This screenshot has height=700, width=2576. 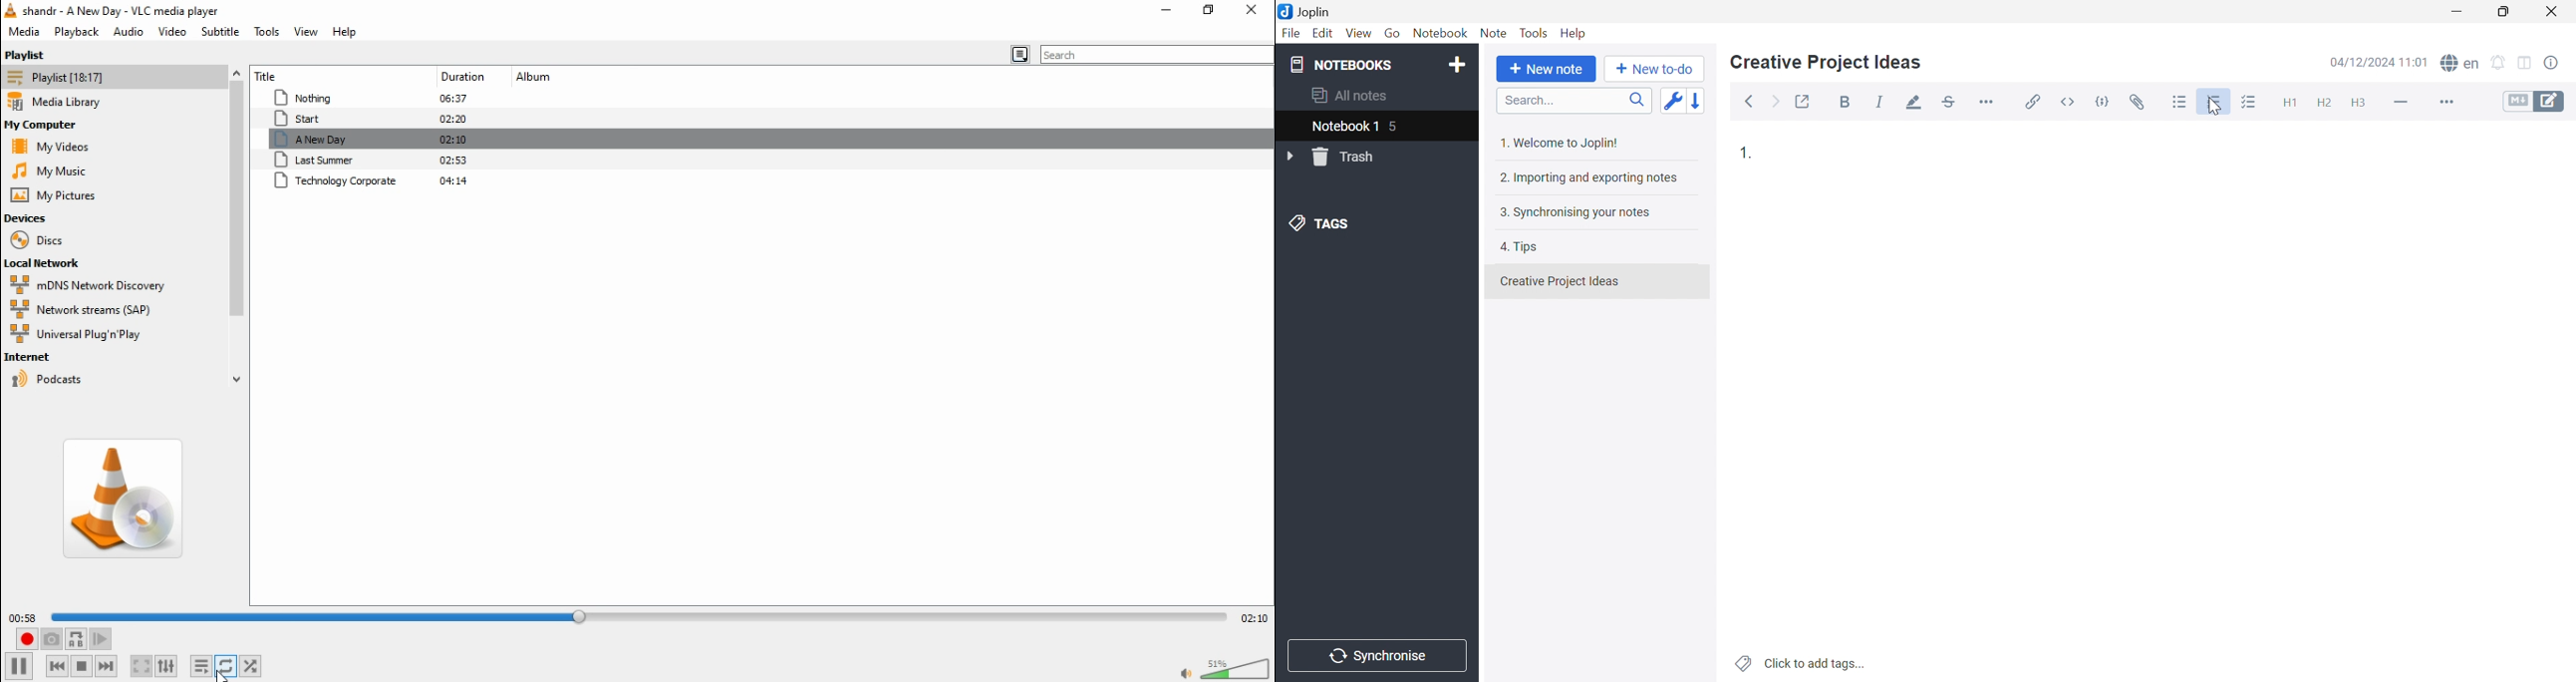 What do you see at coordinates (1457, 63) in the screenshot?
I see `Add notebook` at bounding box center [1457, 63].